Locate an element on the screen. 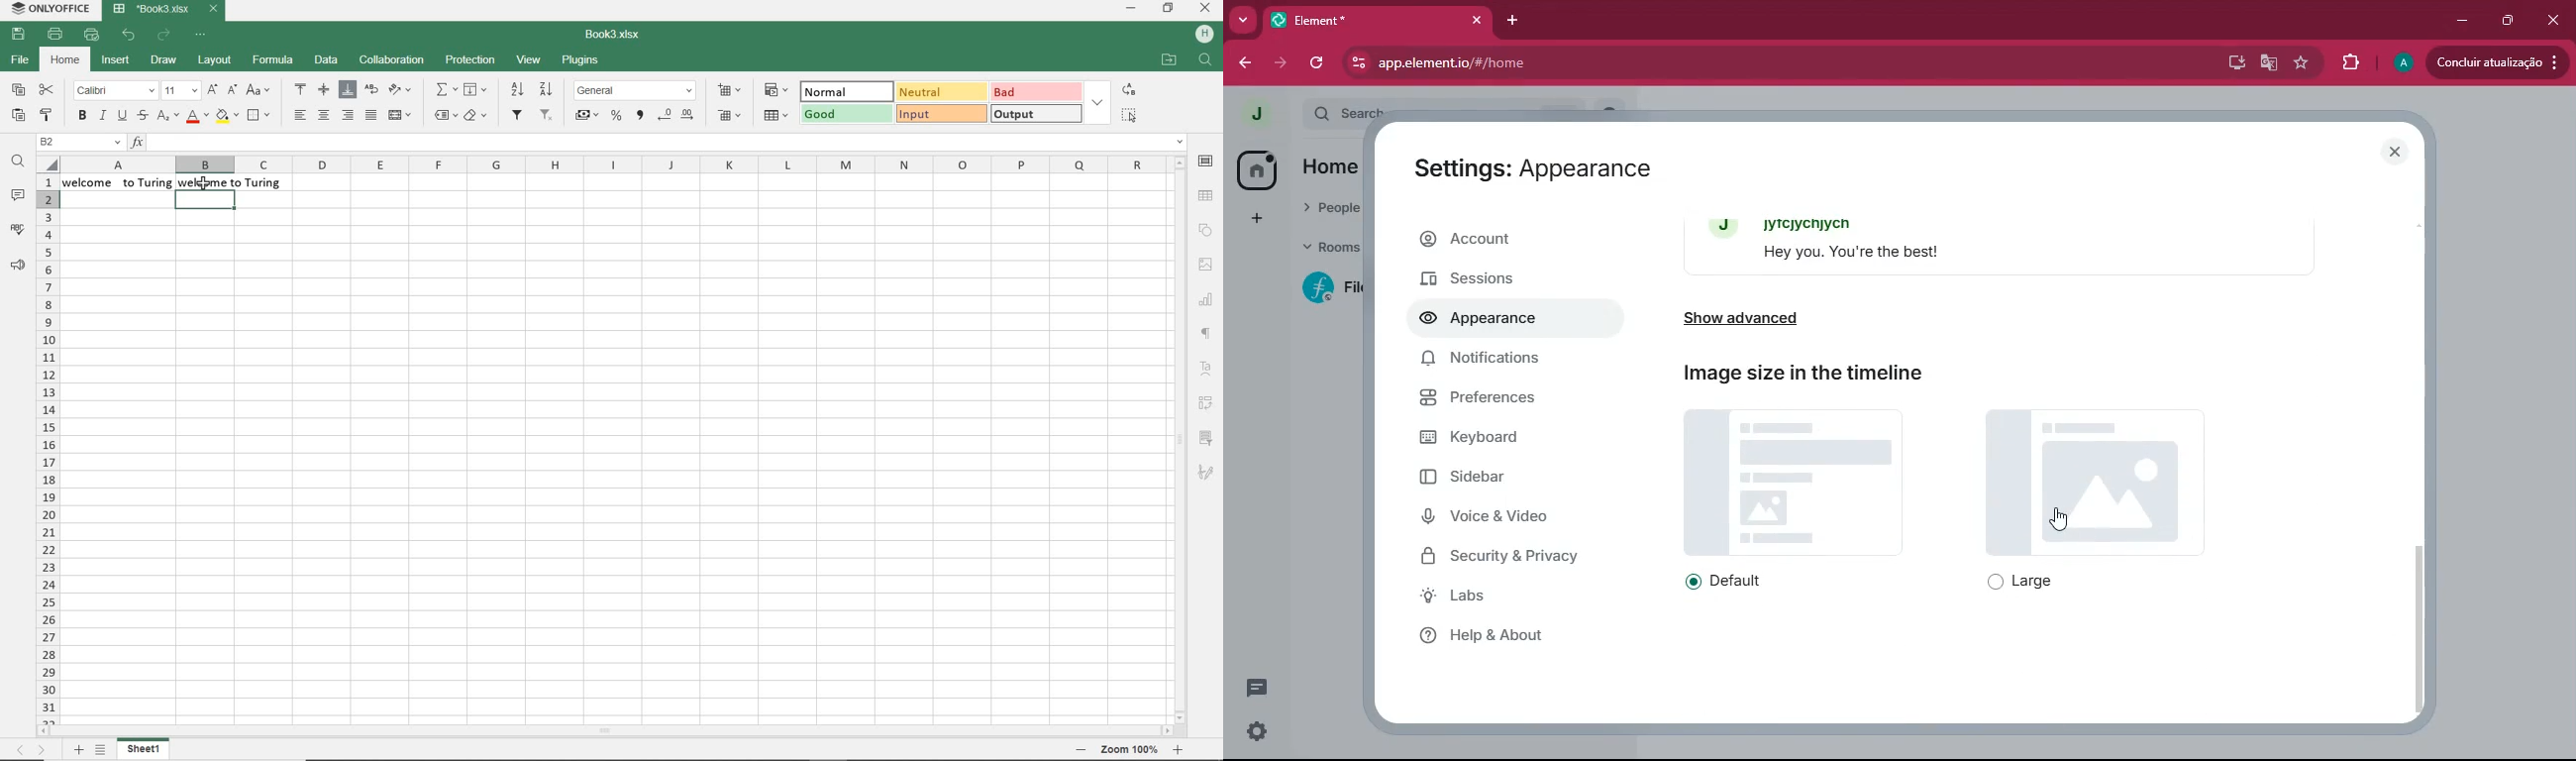  maximize is located at coordinates (2509, 20).